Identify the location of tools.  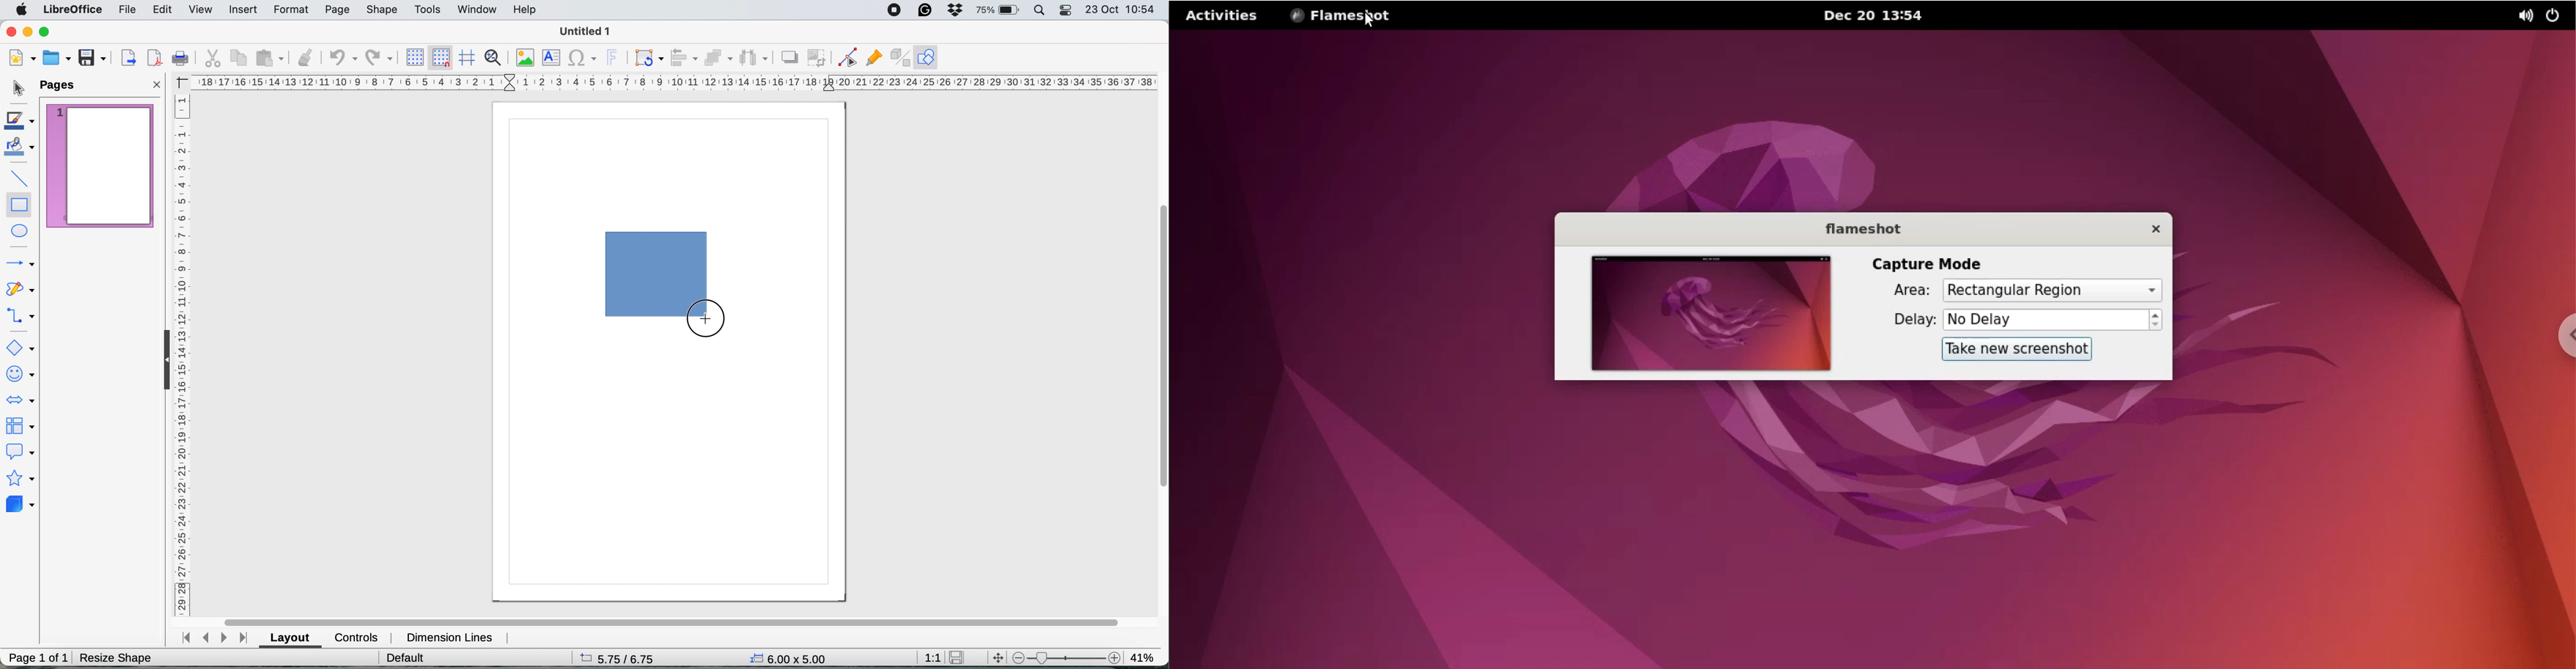
(429, 9).